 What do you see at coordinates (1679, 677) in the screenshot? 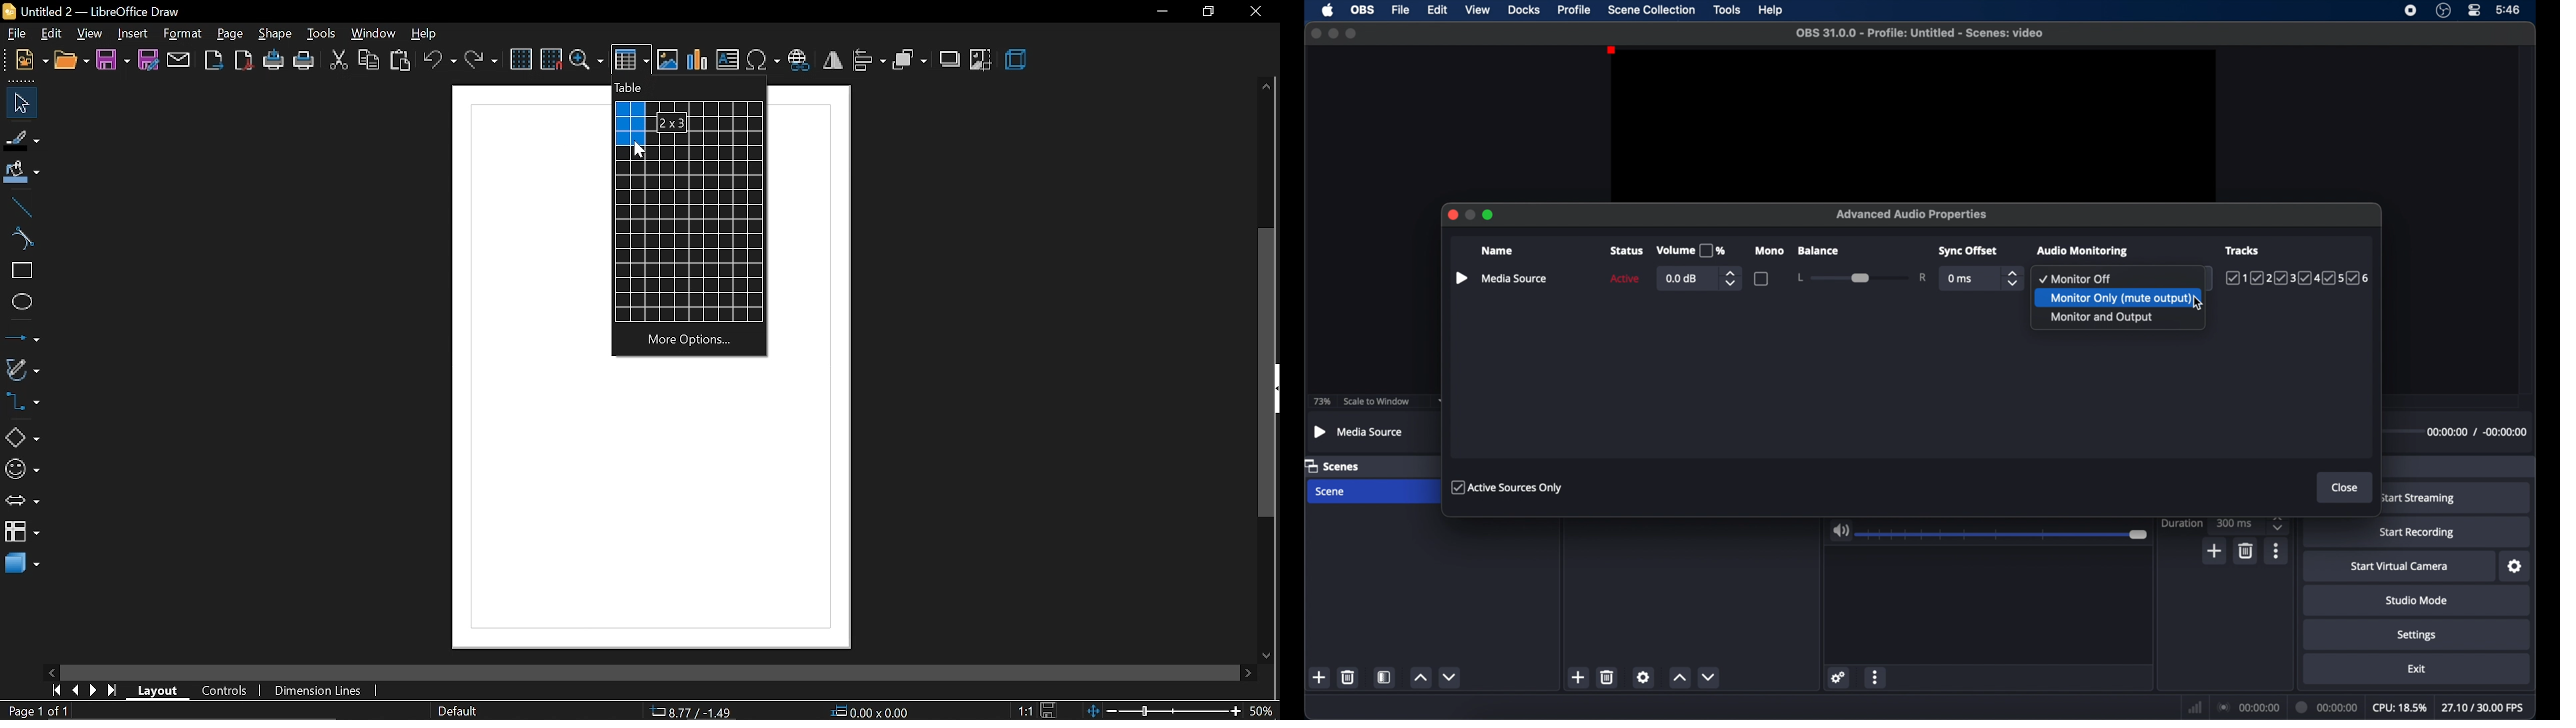
I see `increment` at bounding box center [1679, 677].